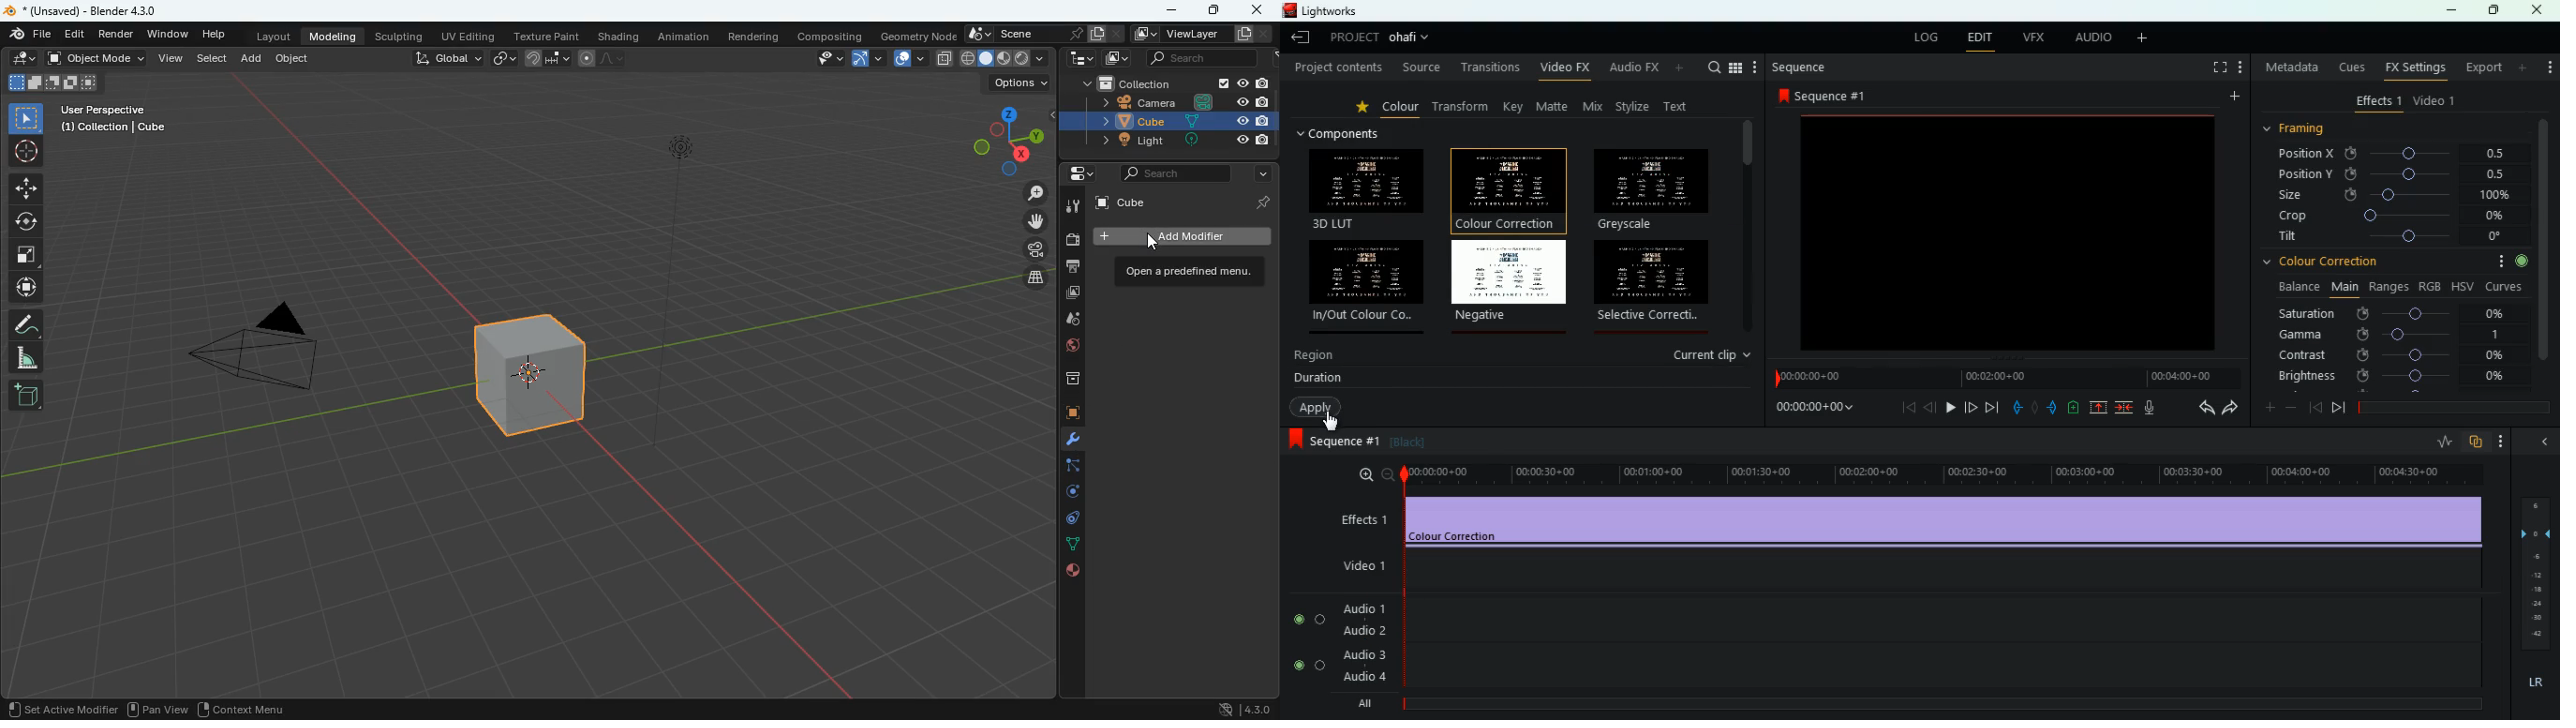 This screenshot has height=728, width=2576. What do you see at coordinates (1514, 107) in the screenshot?
I see `key` at bounding box center [1514, 107].